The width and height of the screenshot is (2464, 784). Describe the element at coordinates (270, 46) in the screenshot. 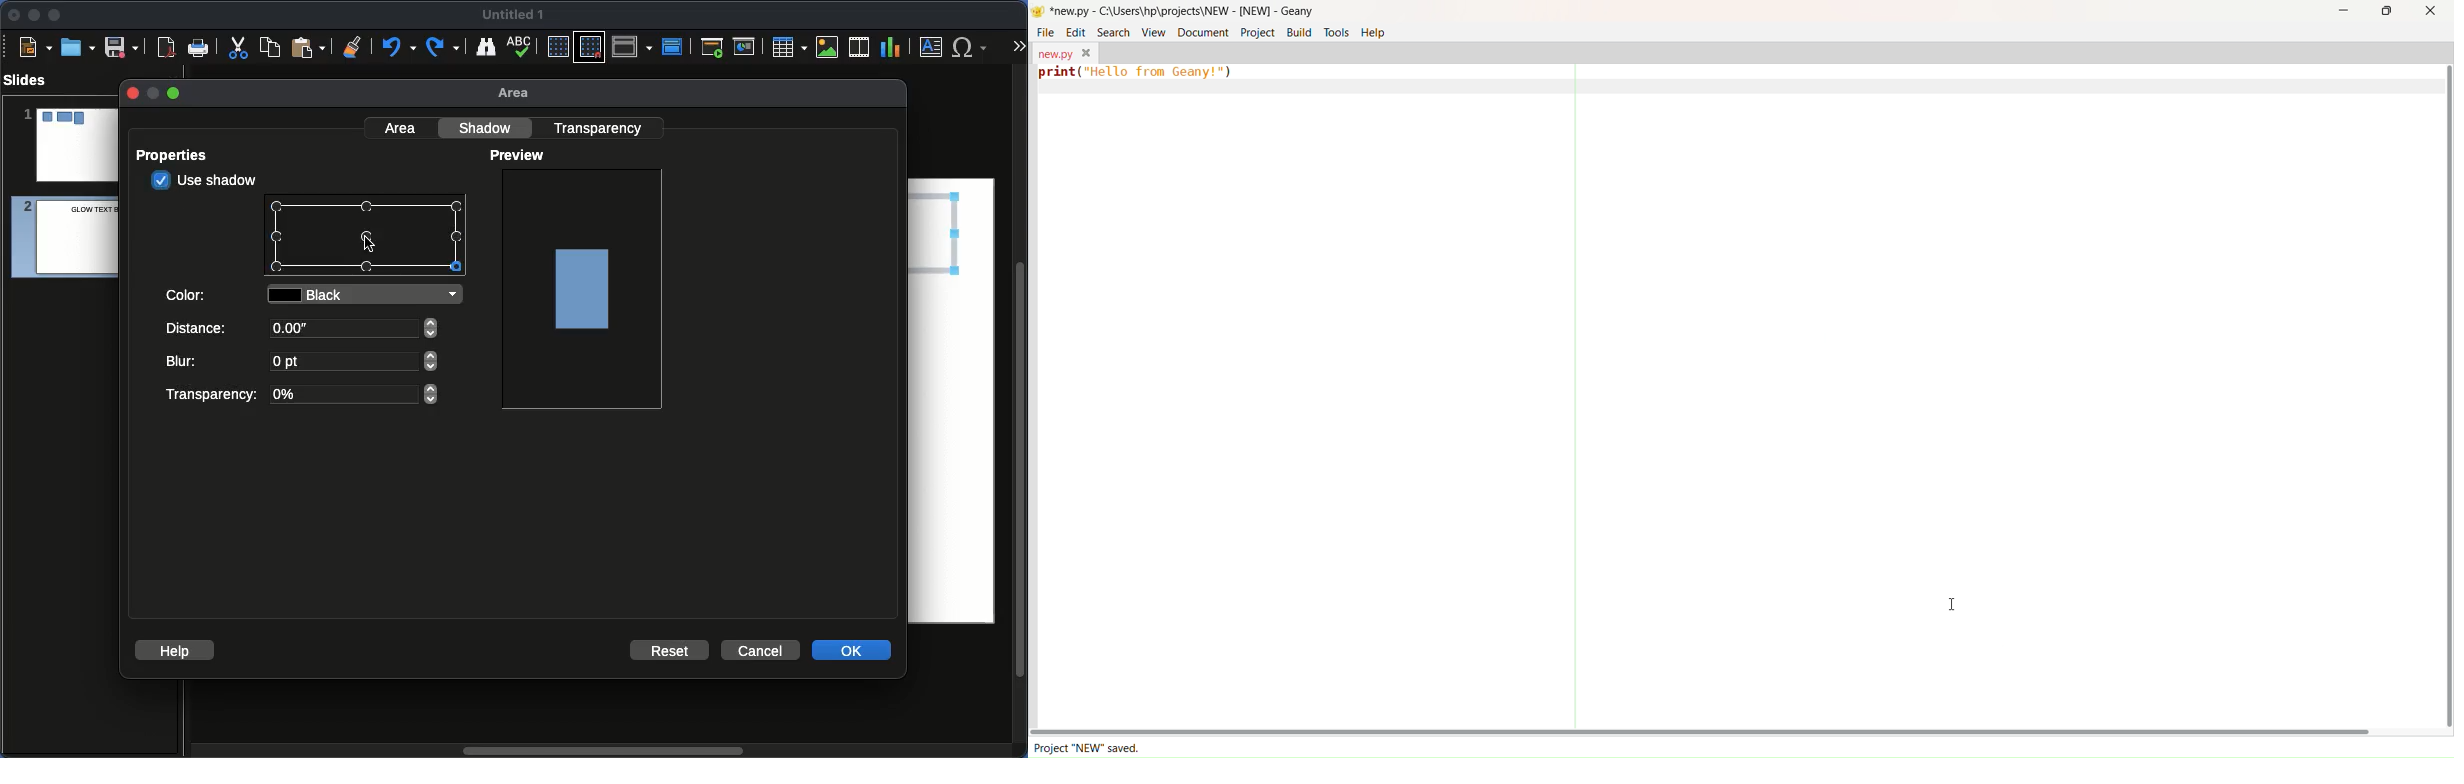

I see `Copy` at that location.